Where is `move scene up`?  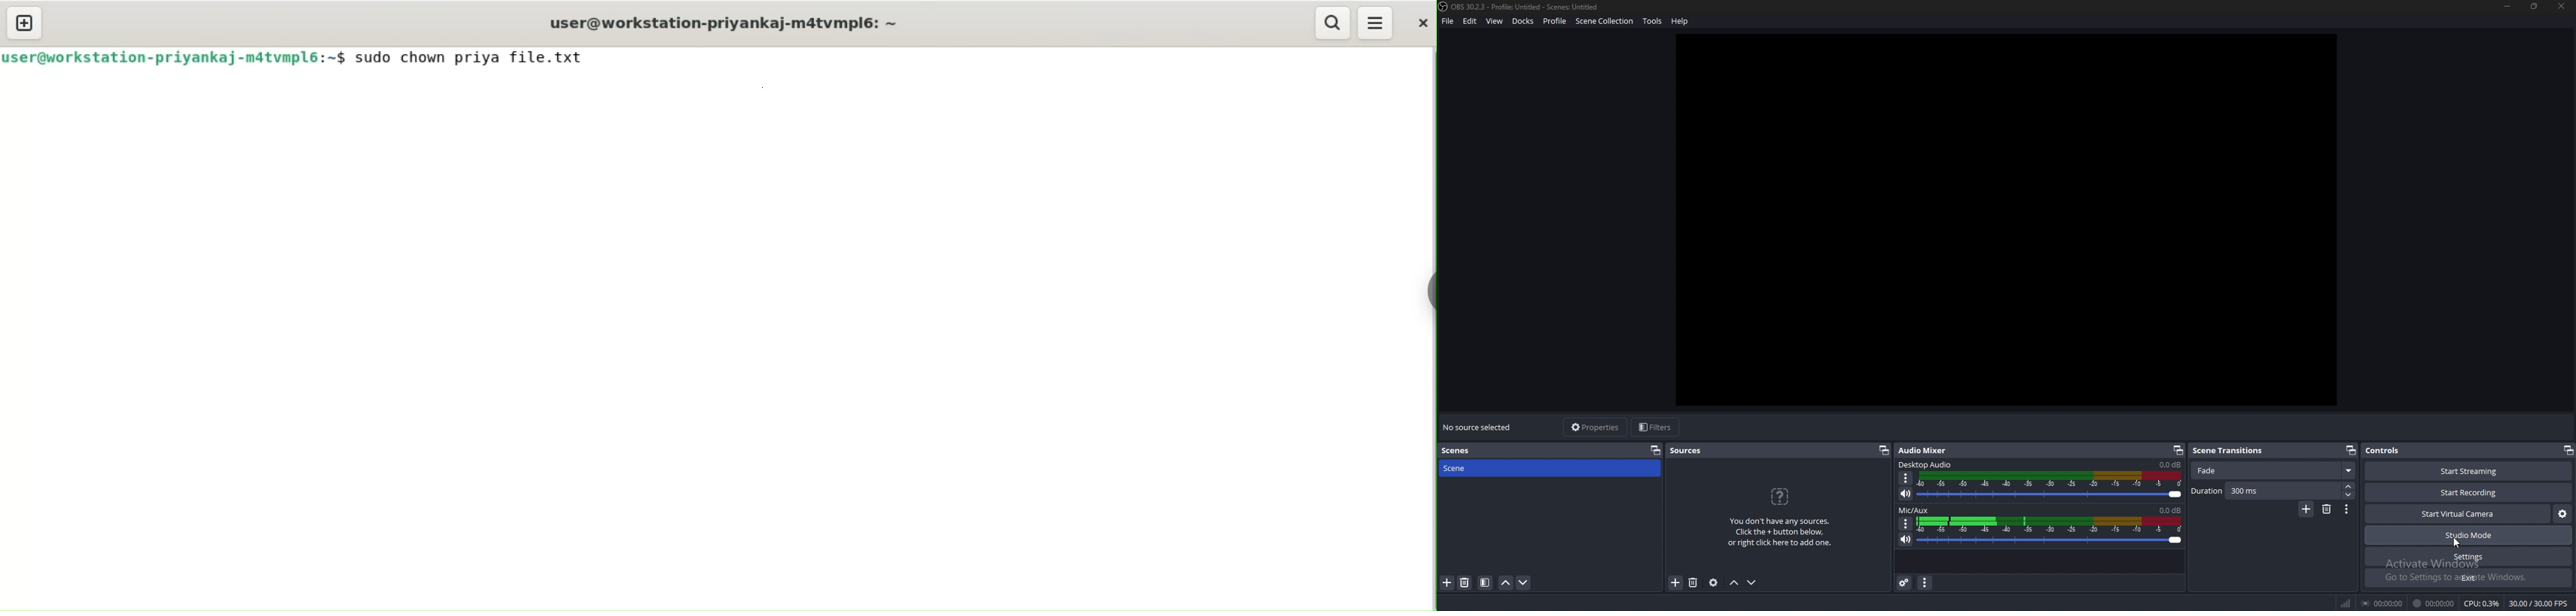
move scene up is located at coordinates (1506, 583).